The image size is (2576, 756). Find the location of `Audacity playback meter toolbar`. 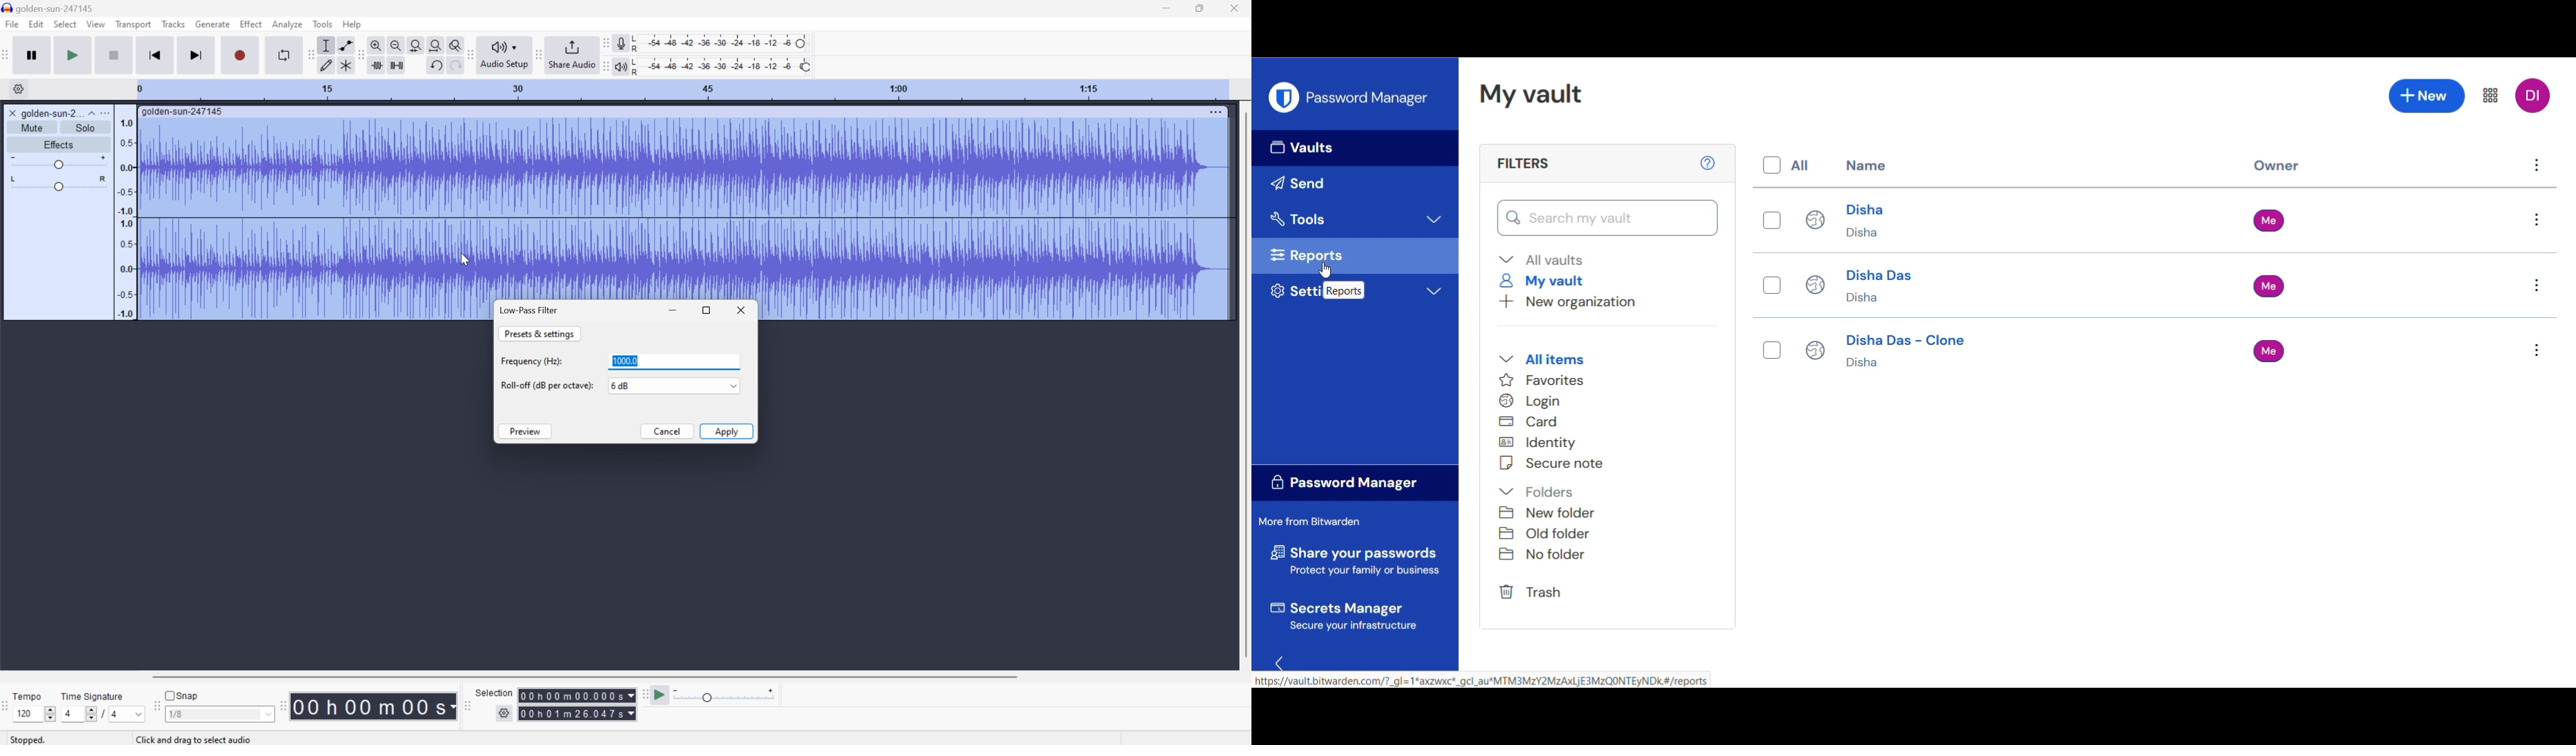

Audacity playback meter toolbar is located at coordinates (603, 67).